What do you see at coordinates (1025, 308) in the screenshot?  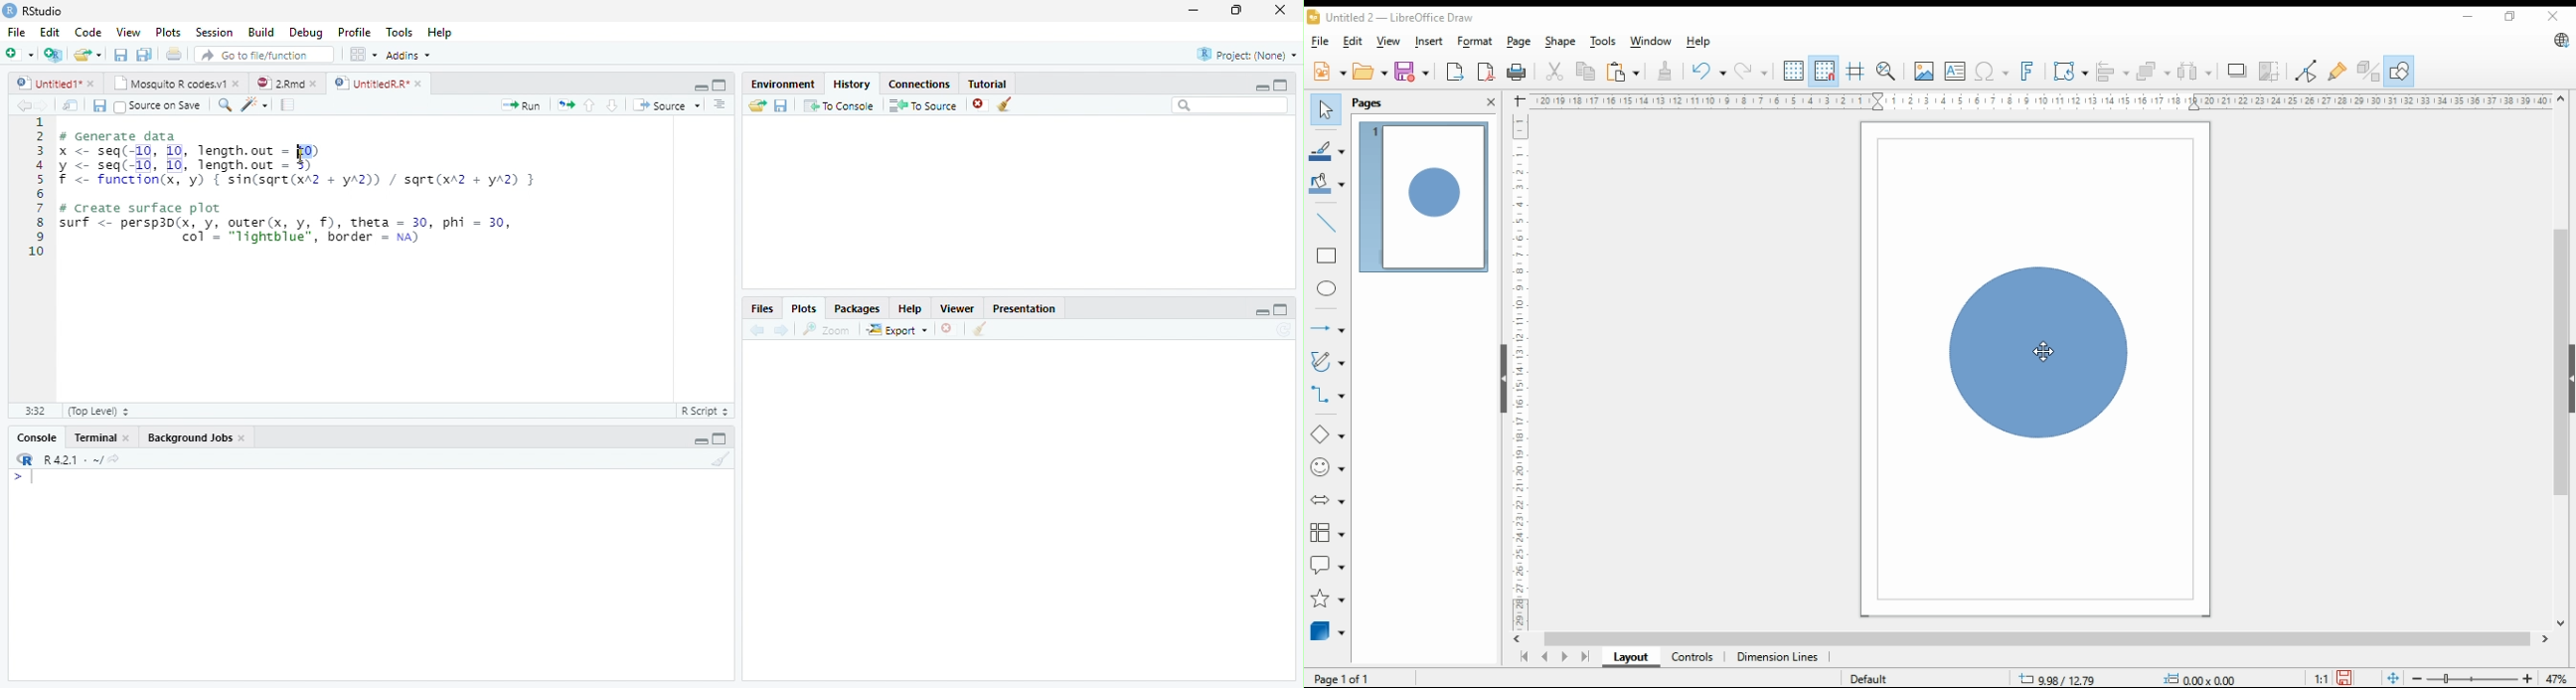 I see `Presentation` at bounding box center [1025, 308].